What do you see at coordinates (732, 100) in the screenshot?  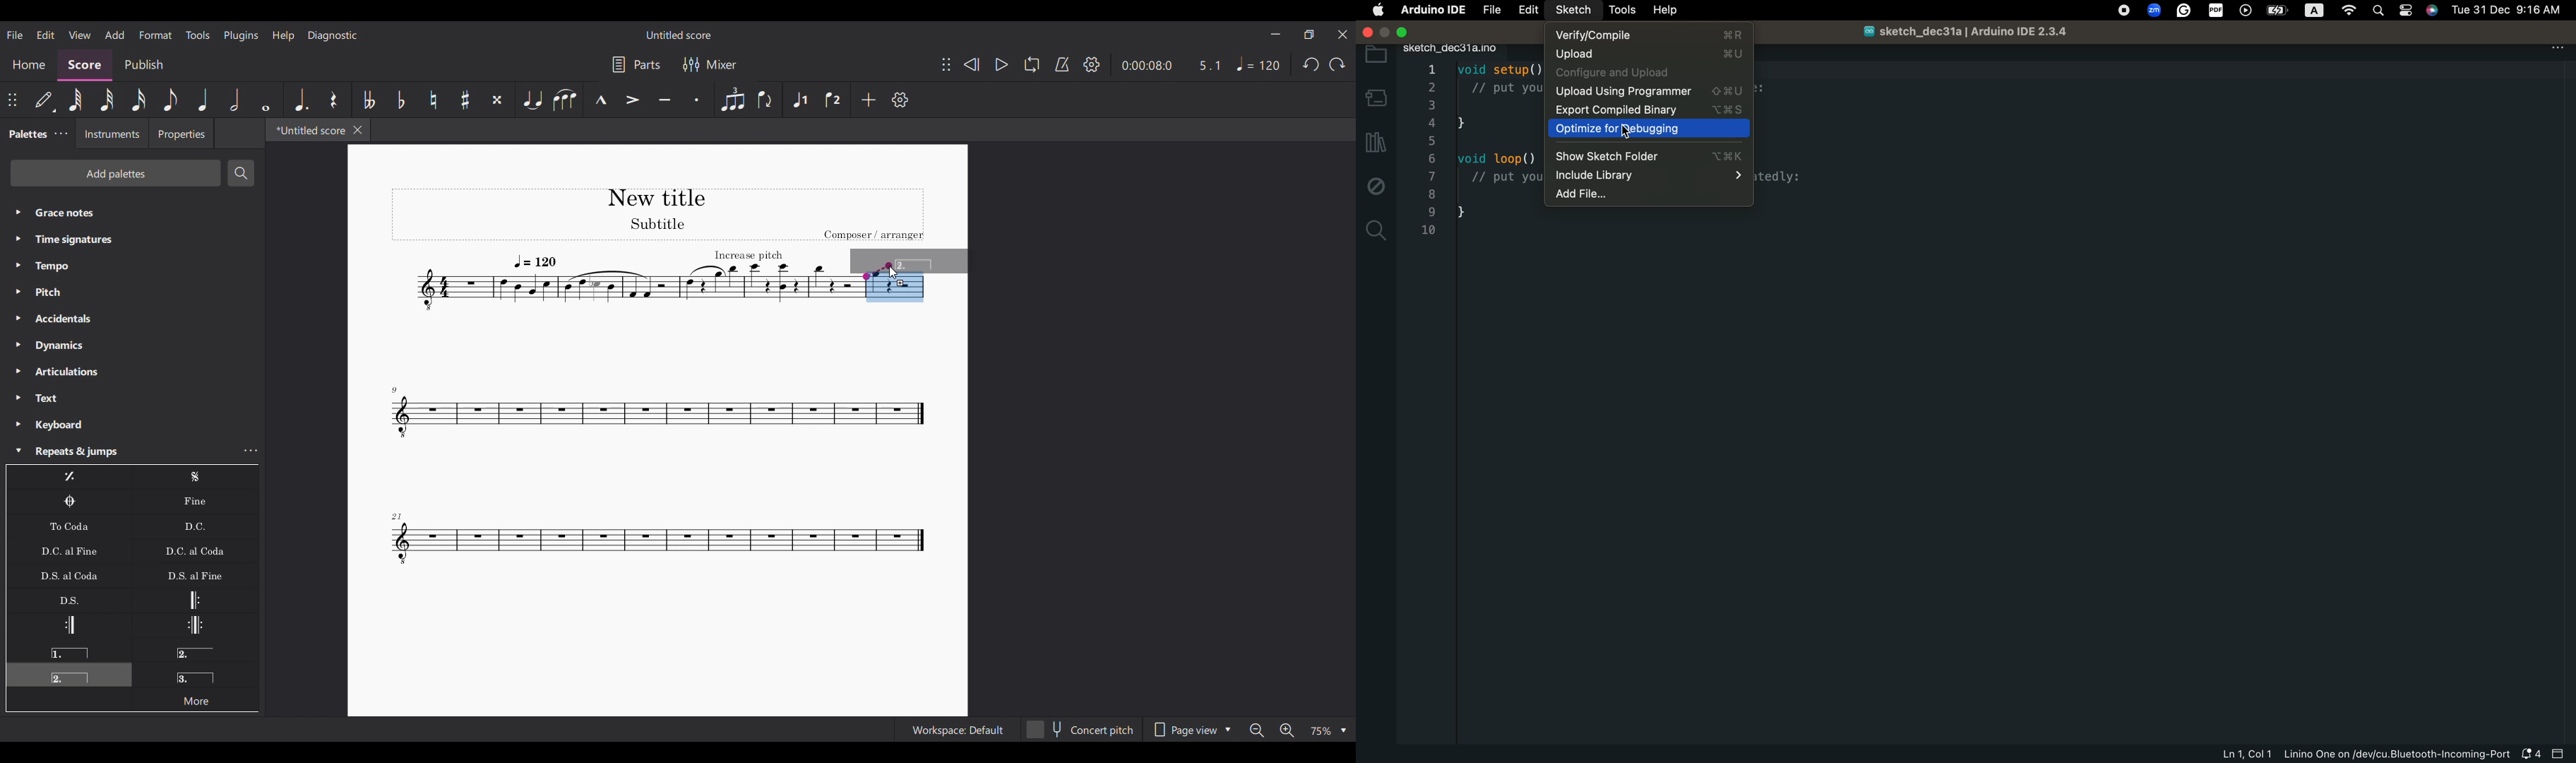 I see `Tuplet` at bounding box center [732, 100].